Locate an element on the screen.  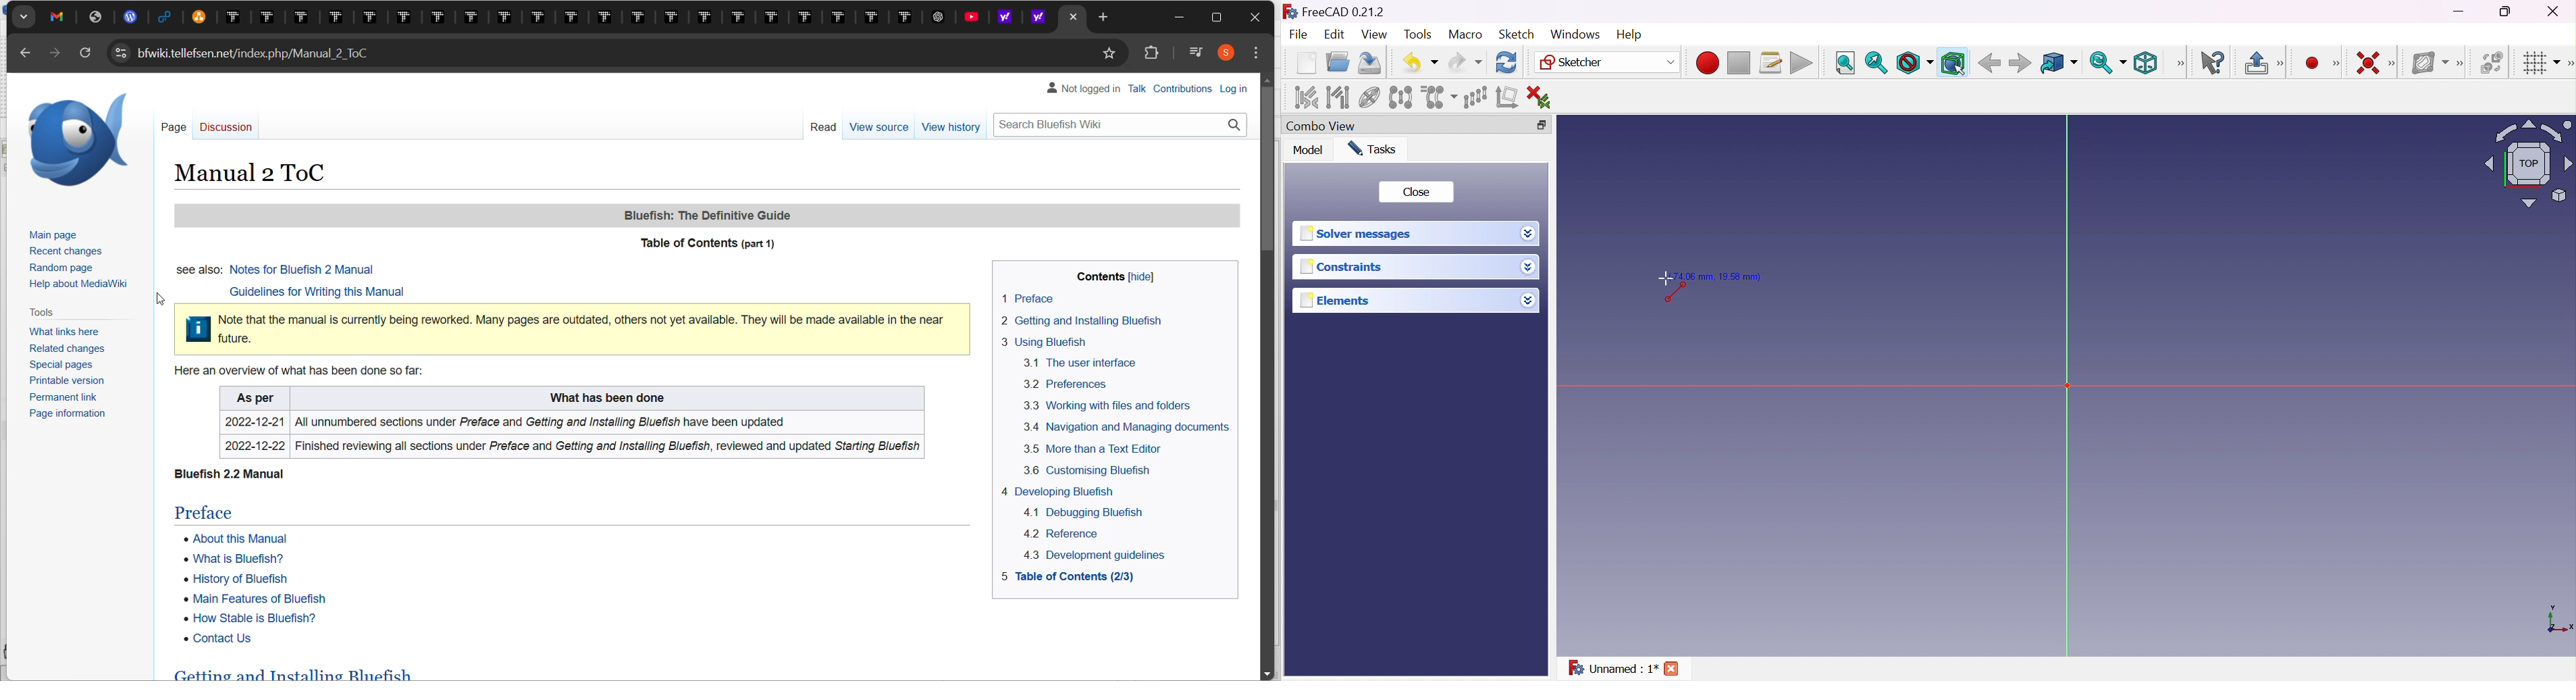
[Sketcher geometrics] is located at coordinates (2336, 64).